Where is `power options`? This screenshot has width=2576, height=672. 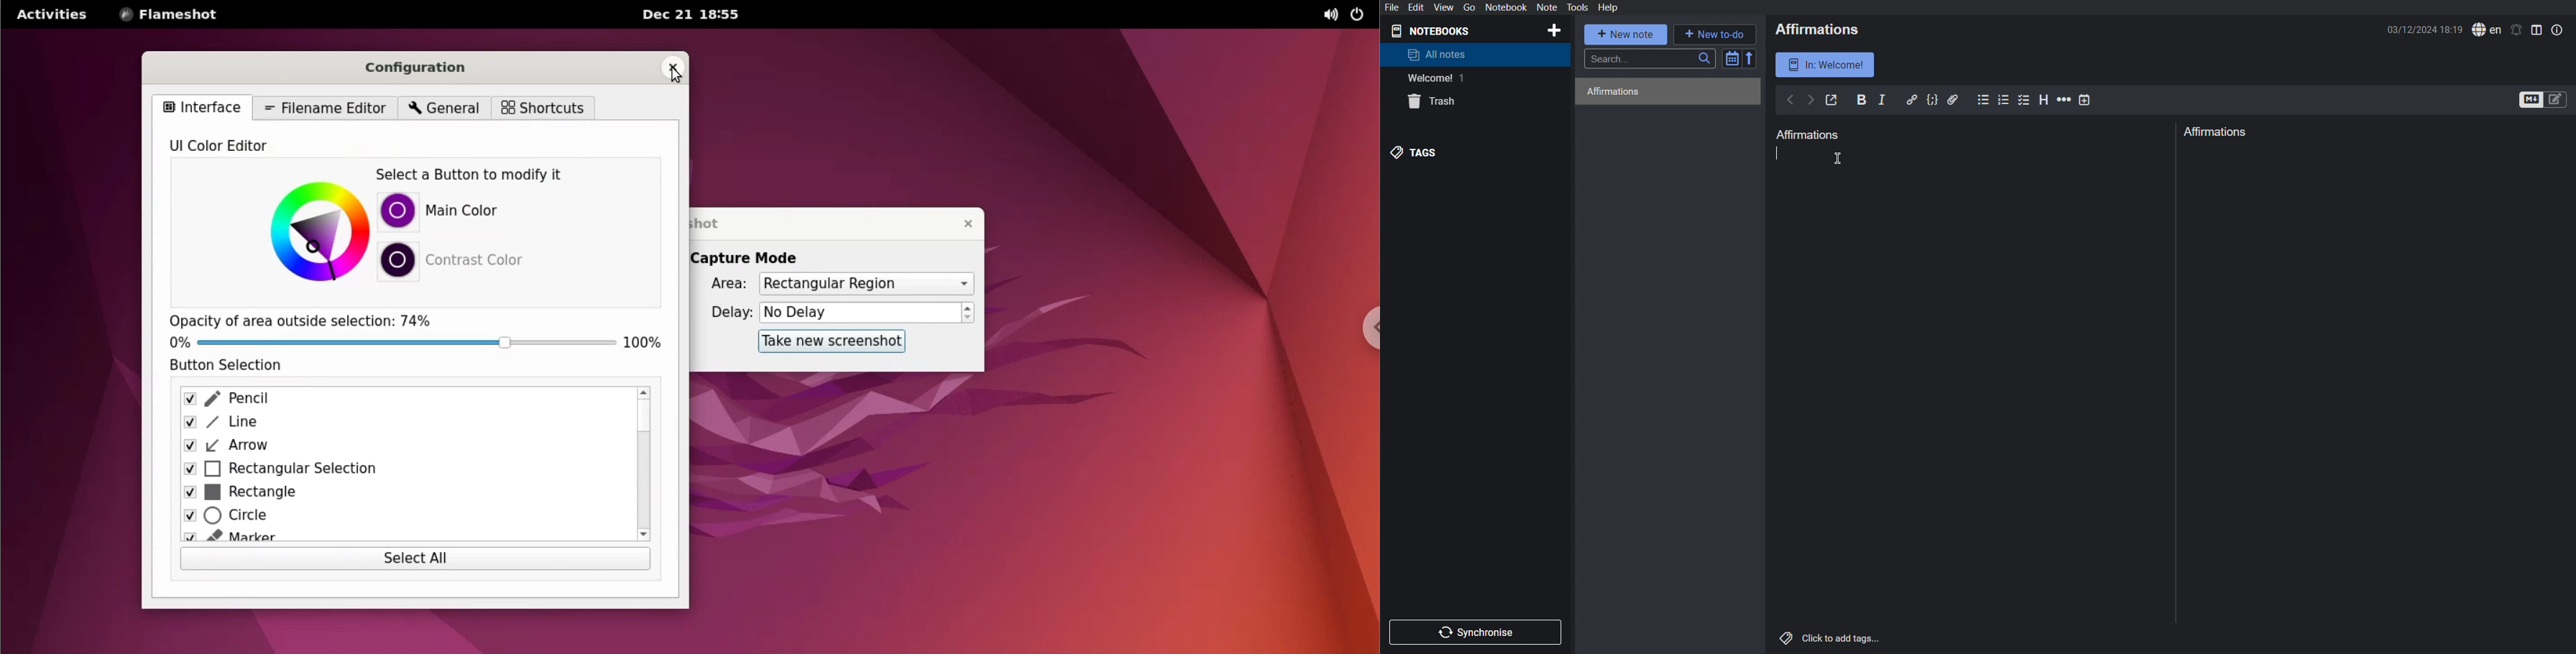 power options is located at coordinates (1358, 15).